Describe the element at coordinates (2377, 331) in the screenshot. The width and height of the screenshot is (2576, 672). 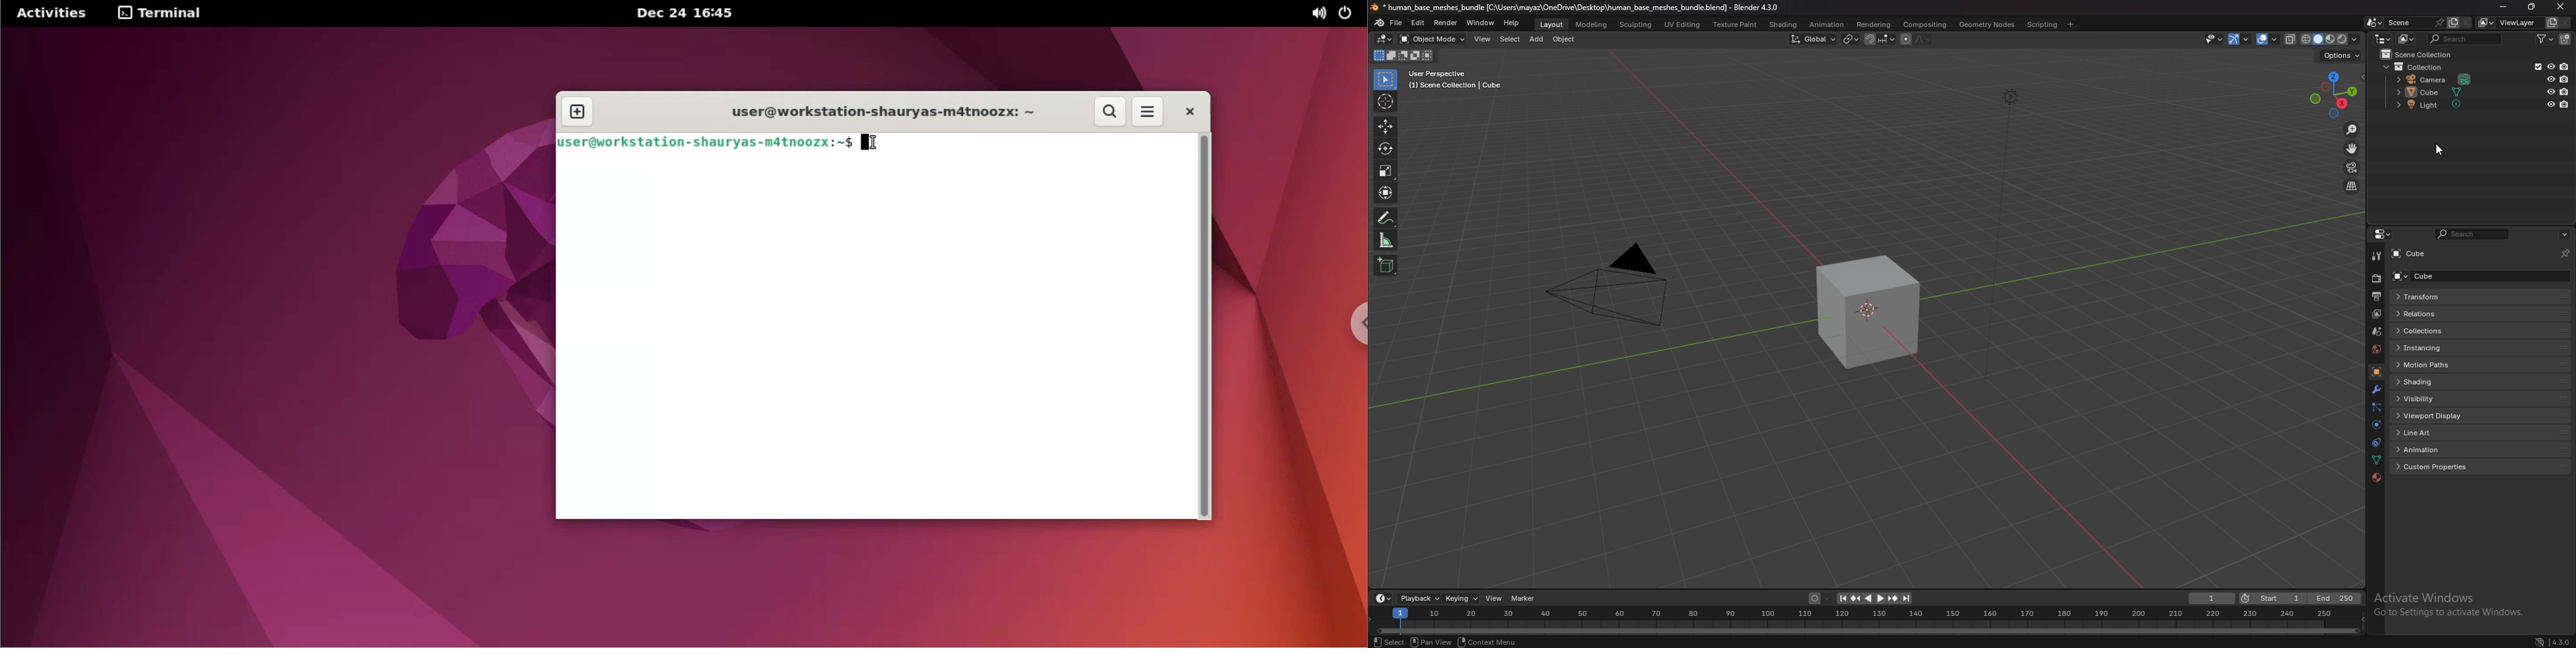
I see `scene` at that location.